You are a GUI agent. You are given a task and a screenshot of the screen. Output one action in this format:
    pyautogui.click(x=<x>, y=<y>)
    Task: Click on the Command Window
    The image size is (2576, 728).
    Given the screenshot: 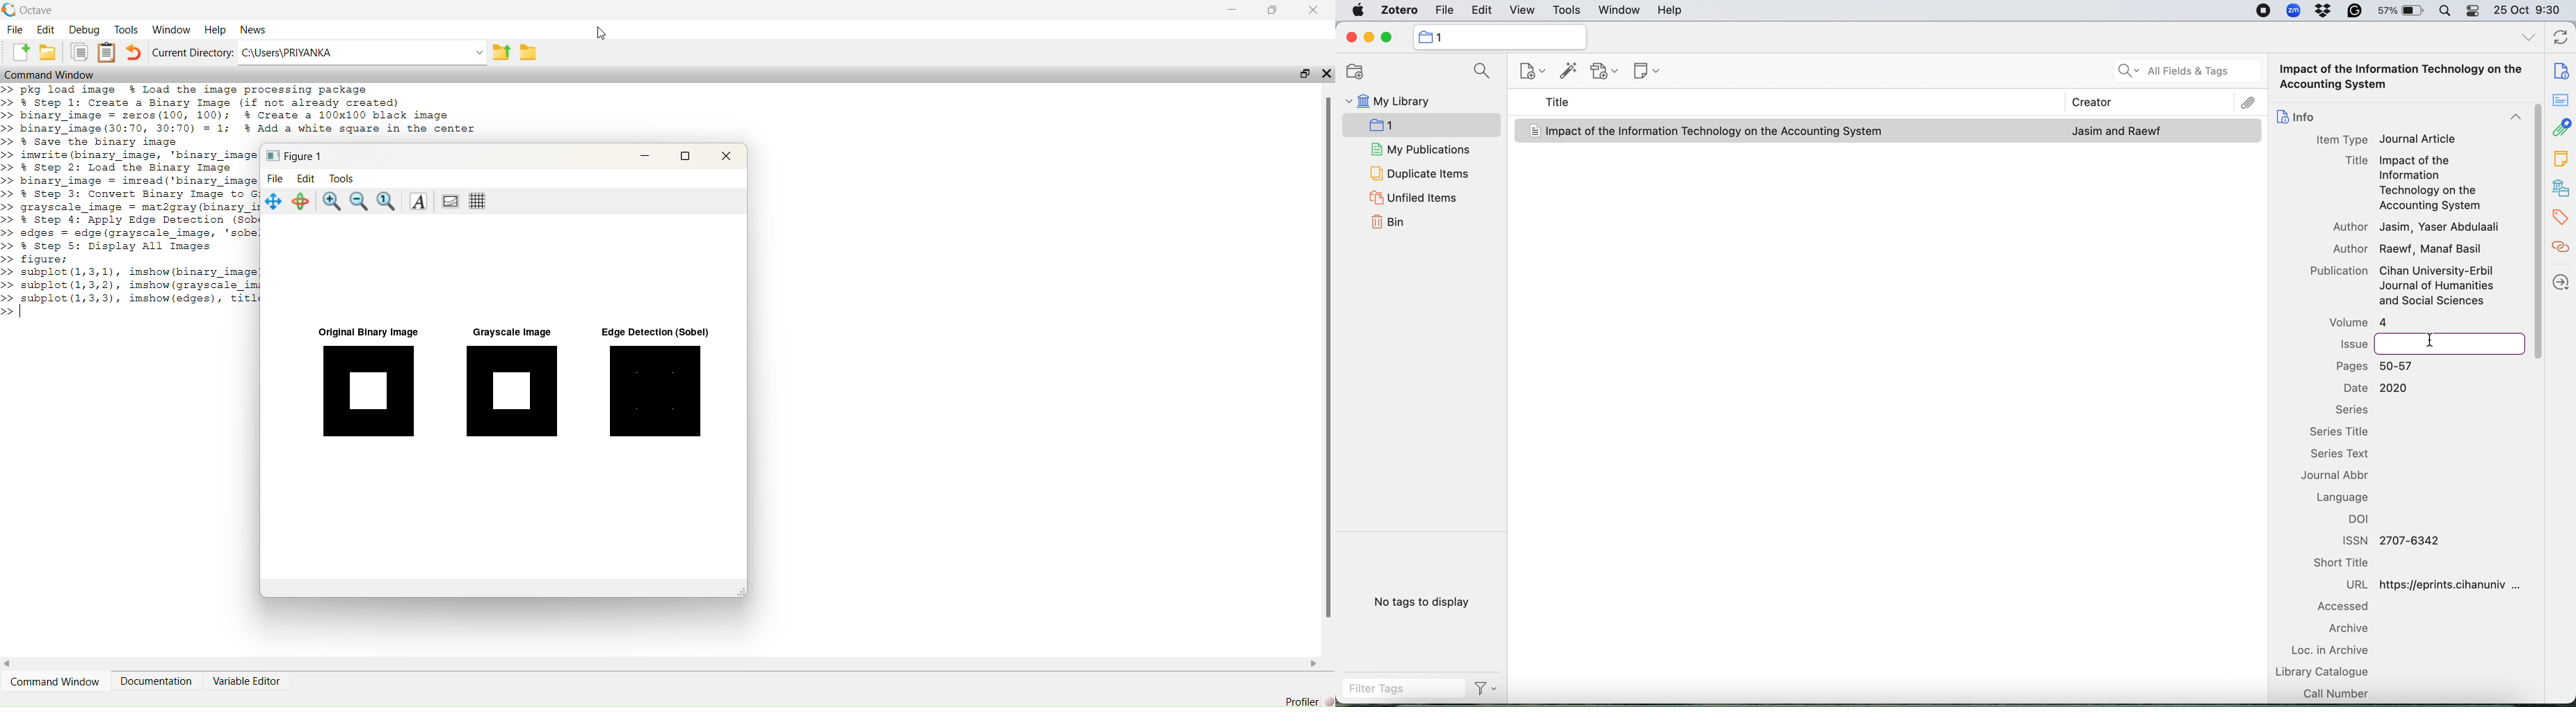 What is the action you would take?
    pyautogui.click(x=50, y=73)
    